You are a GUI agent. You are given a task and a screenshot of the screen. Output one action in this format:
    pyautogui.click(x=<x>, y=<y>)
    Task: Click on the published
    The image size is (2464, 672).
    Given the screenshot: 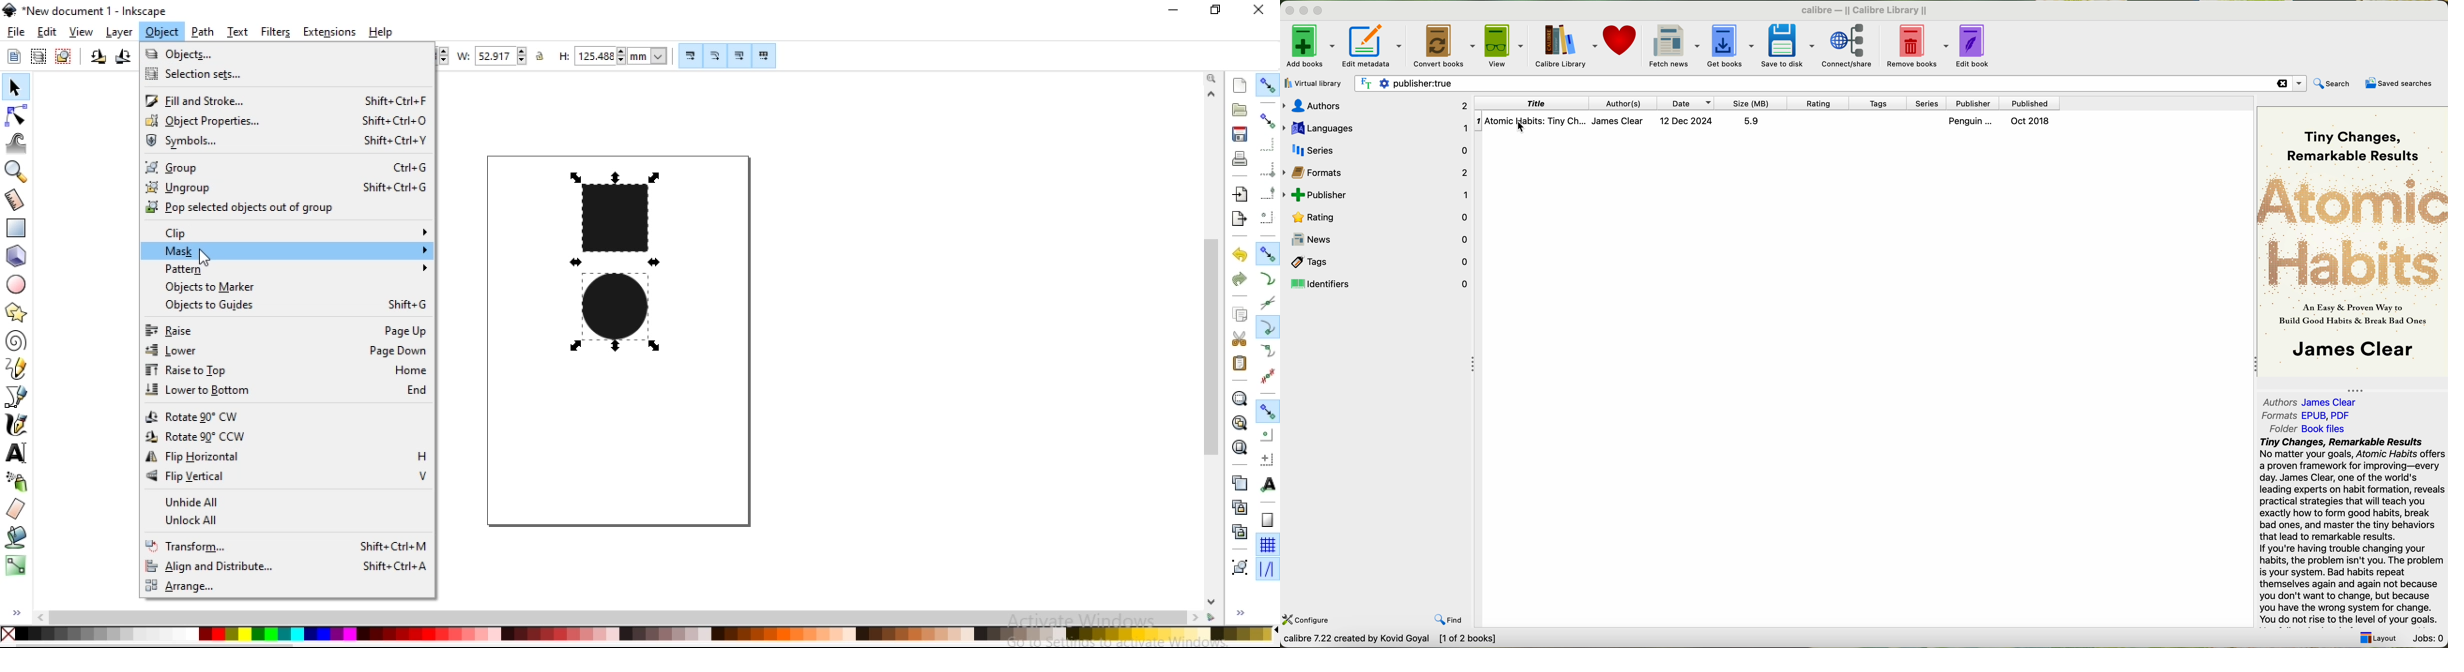 What is the action you would take?
    pyautogui.click(x=2031, y=103)
    